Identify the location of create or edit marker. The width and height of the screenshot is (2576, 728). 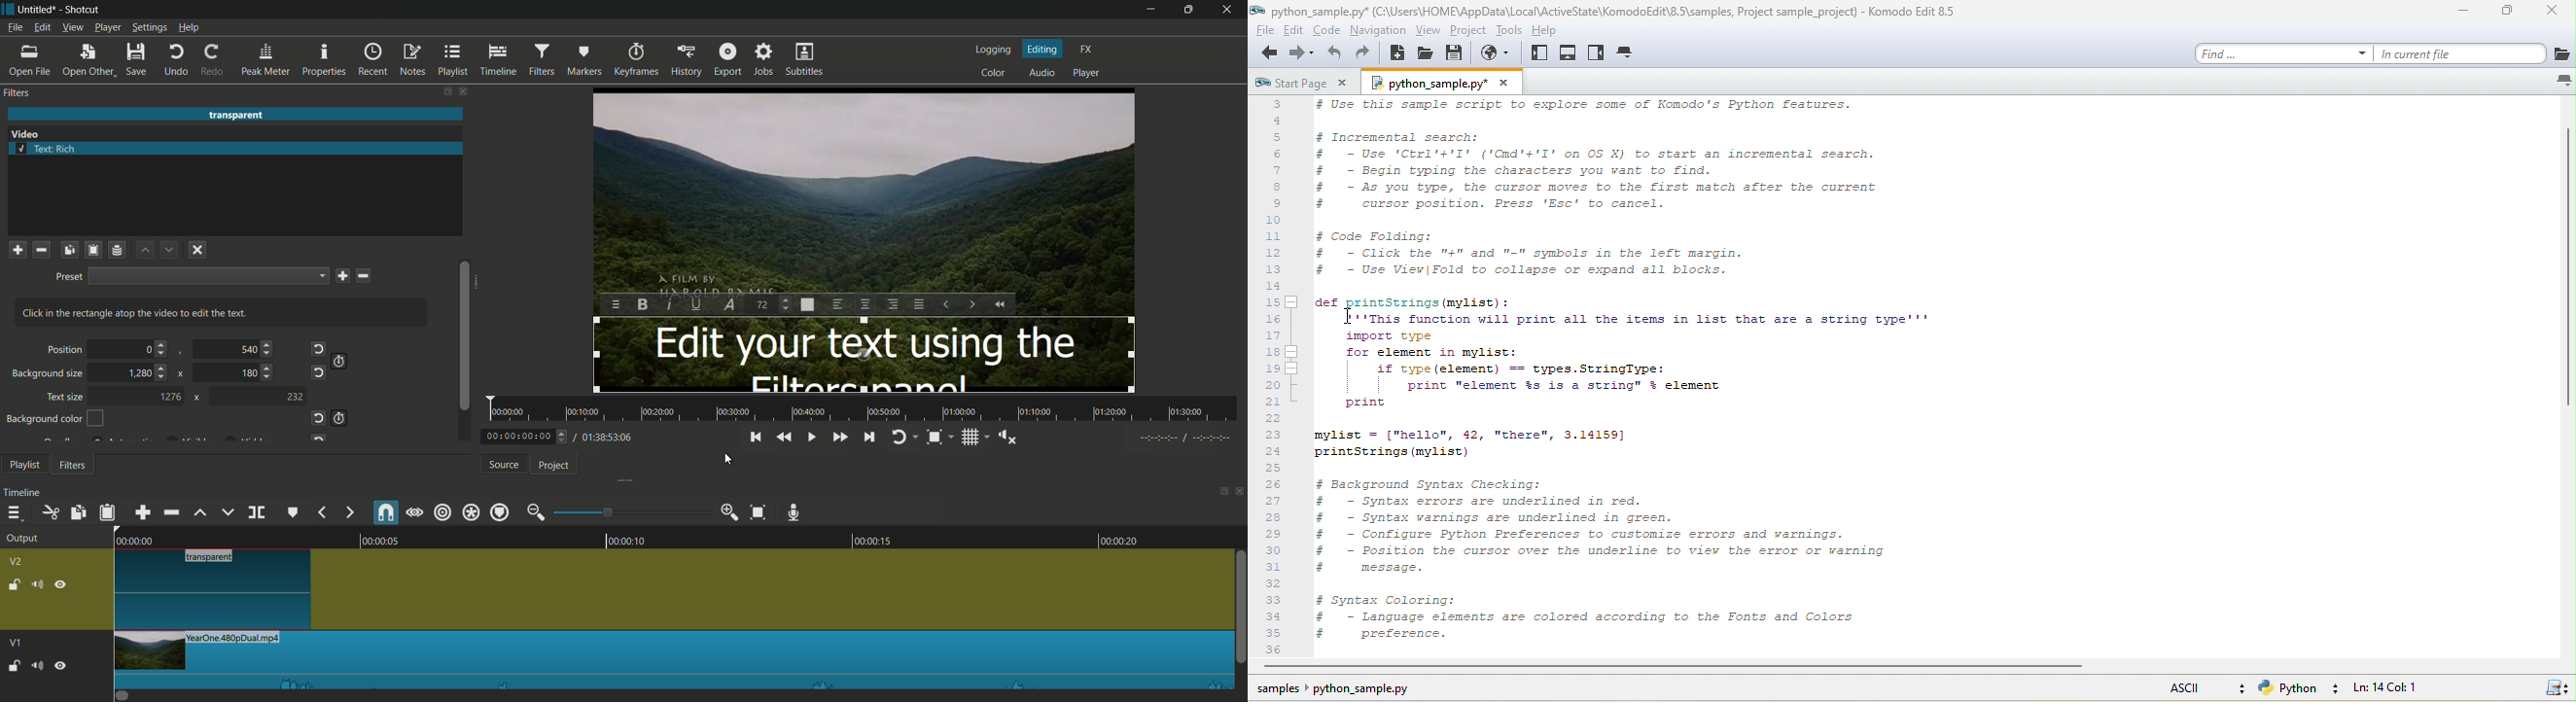
(293, 512).